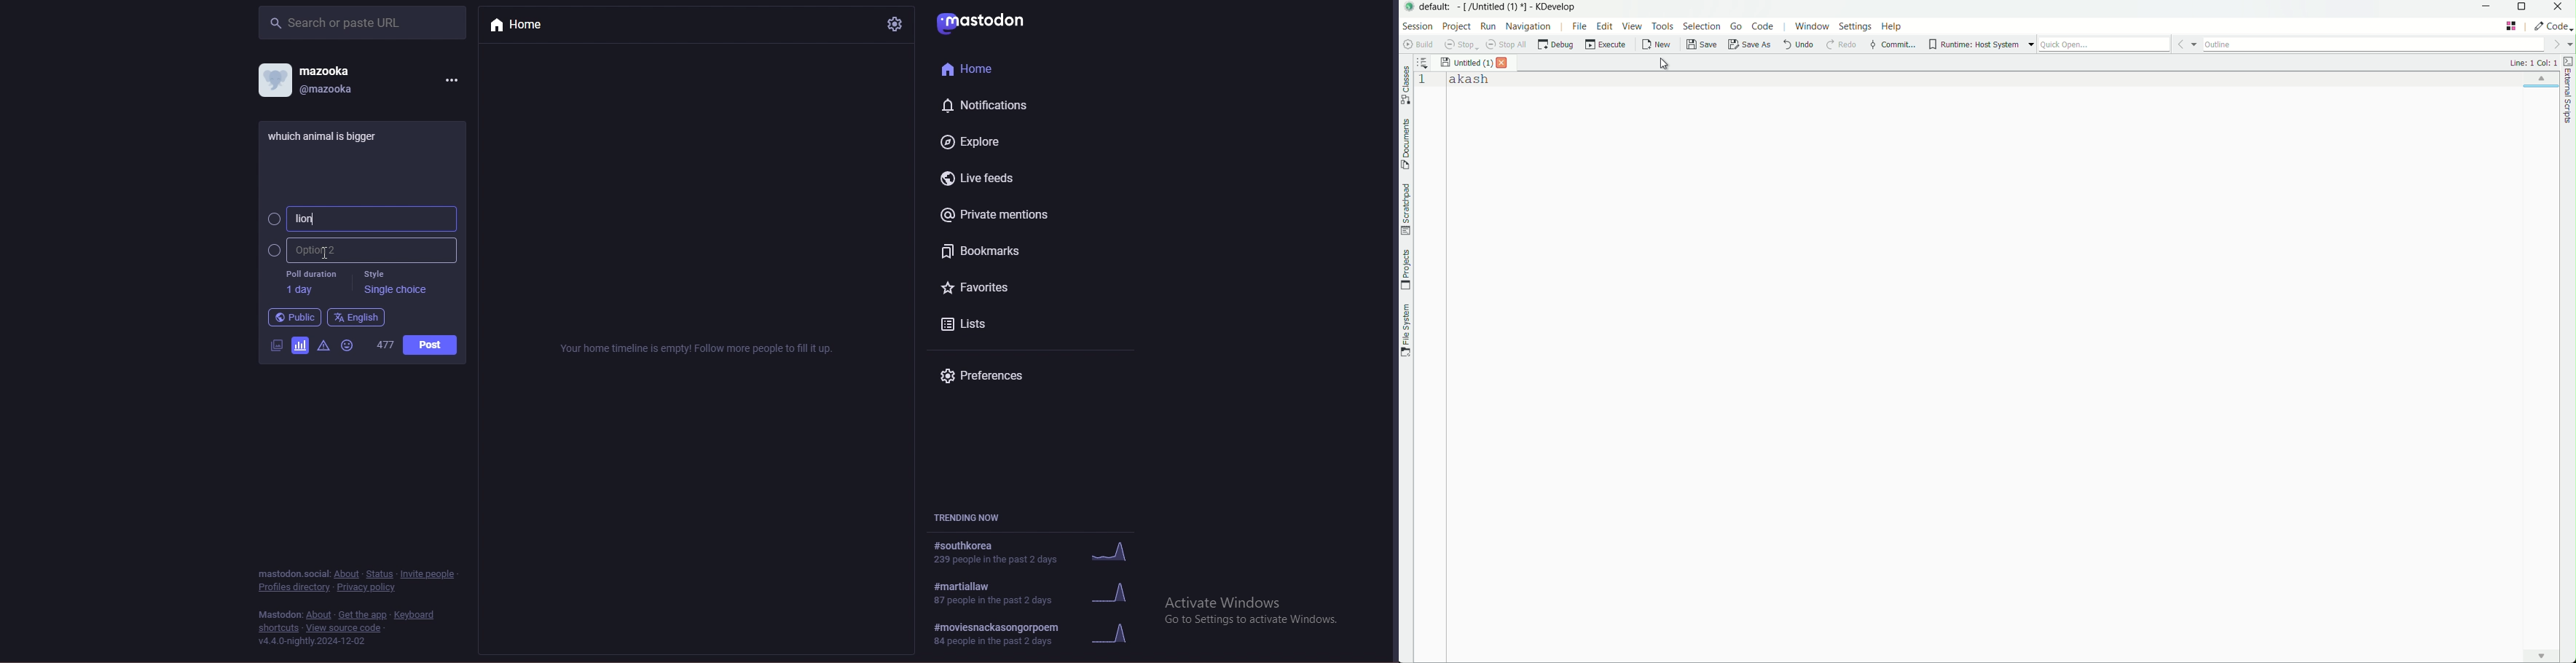 The height and width of the screenshot is (672, 2576). Describe the element at coordinates (431, 345) in the screenshot. I see `post` at that location.